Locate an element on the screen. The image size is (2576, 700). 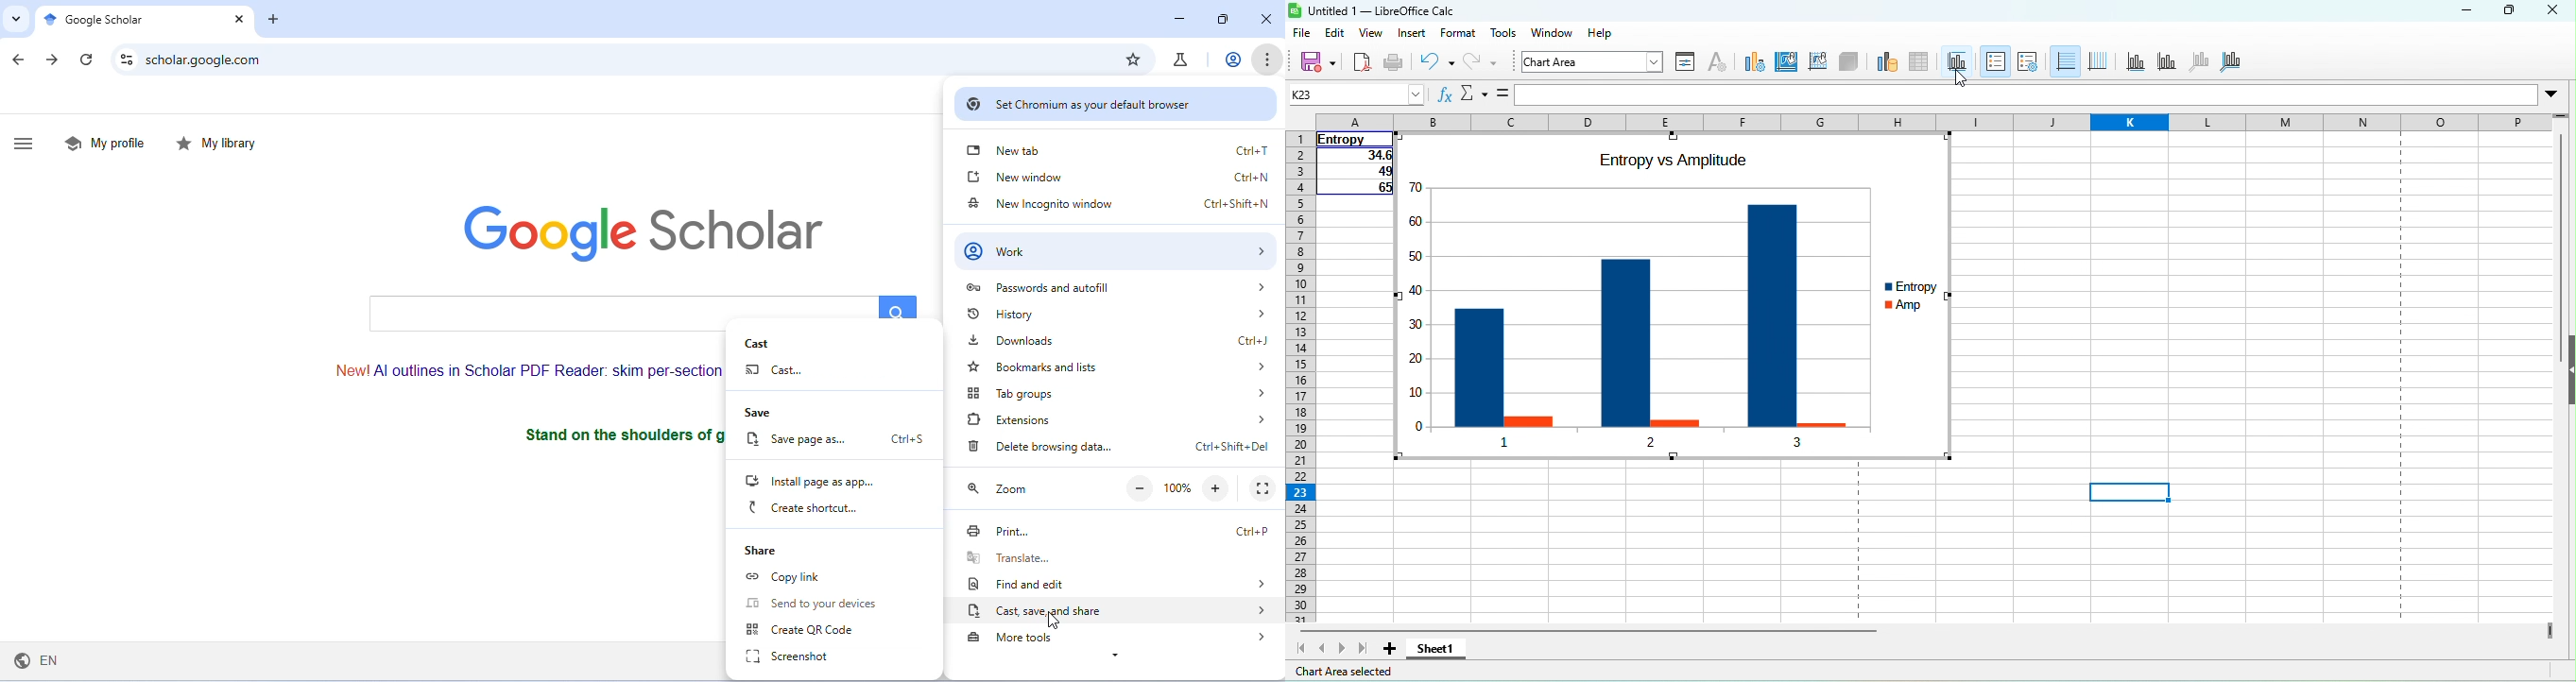
stand on the shoulders of giants is located at coordinates (618, 434).